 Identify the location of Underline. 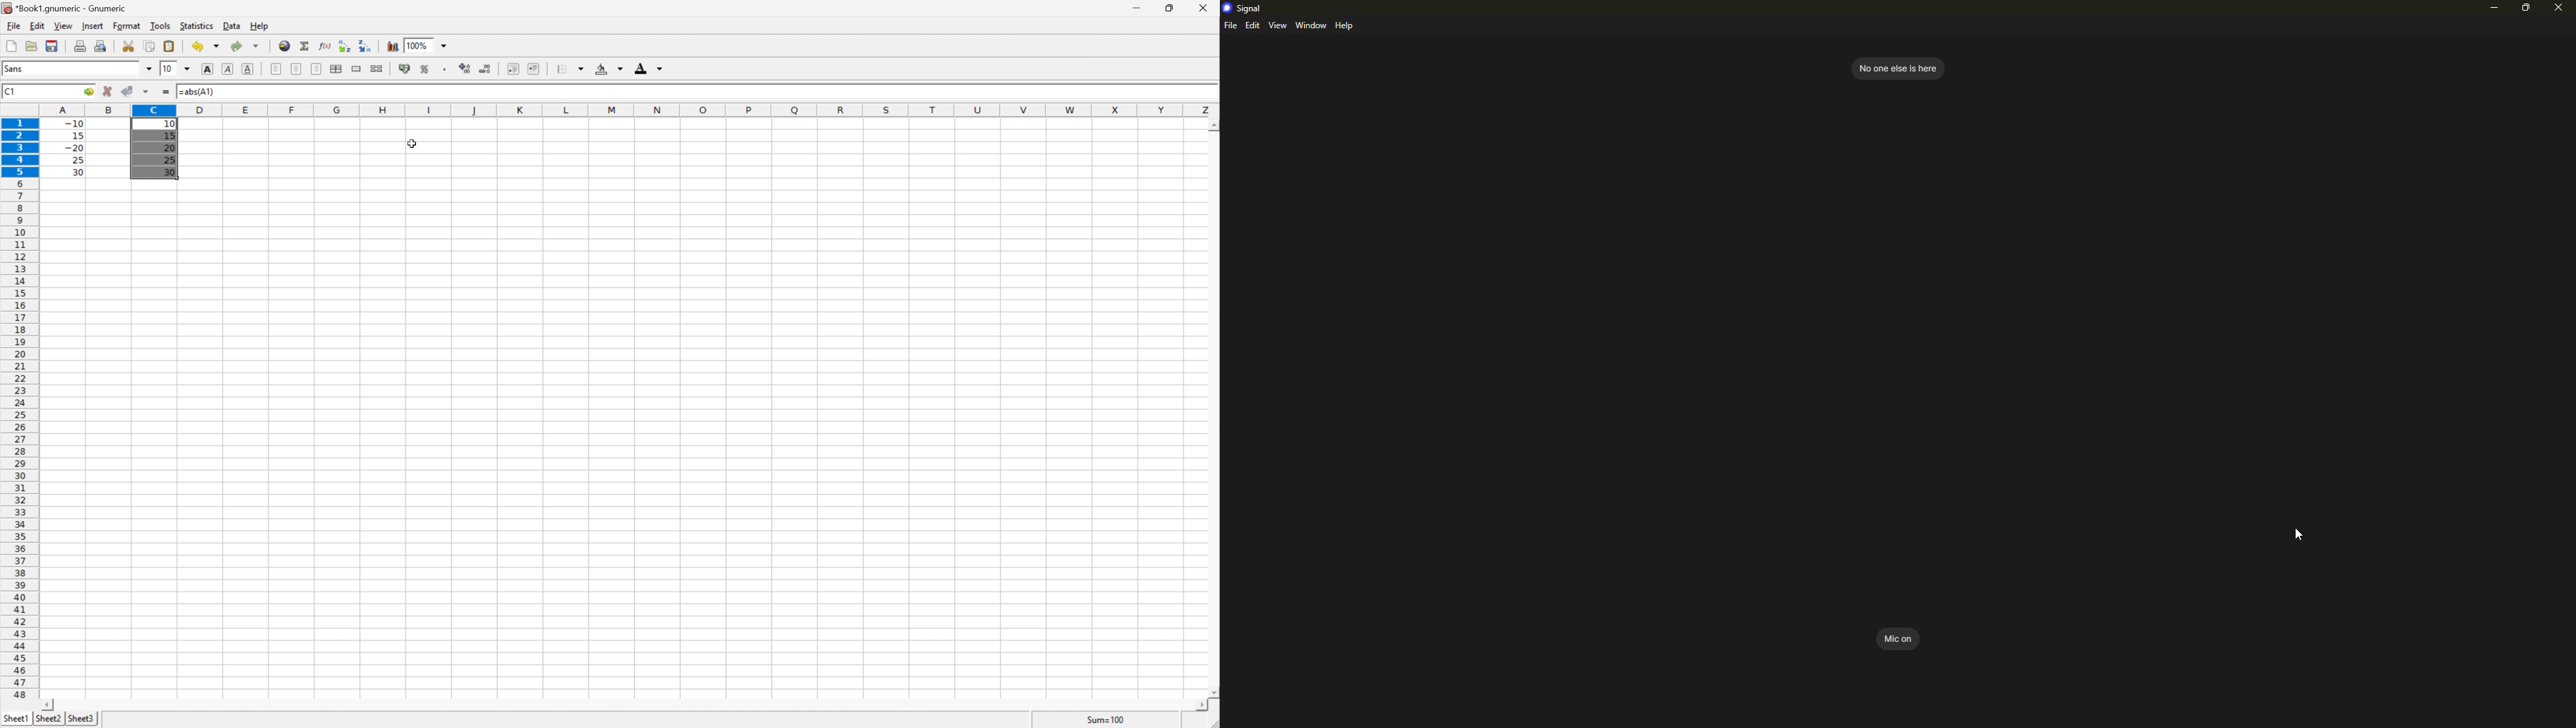
(249, 68).